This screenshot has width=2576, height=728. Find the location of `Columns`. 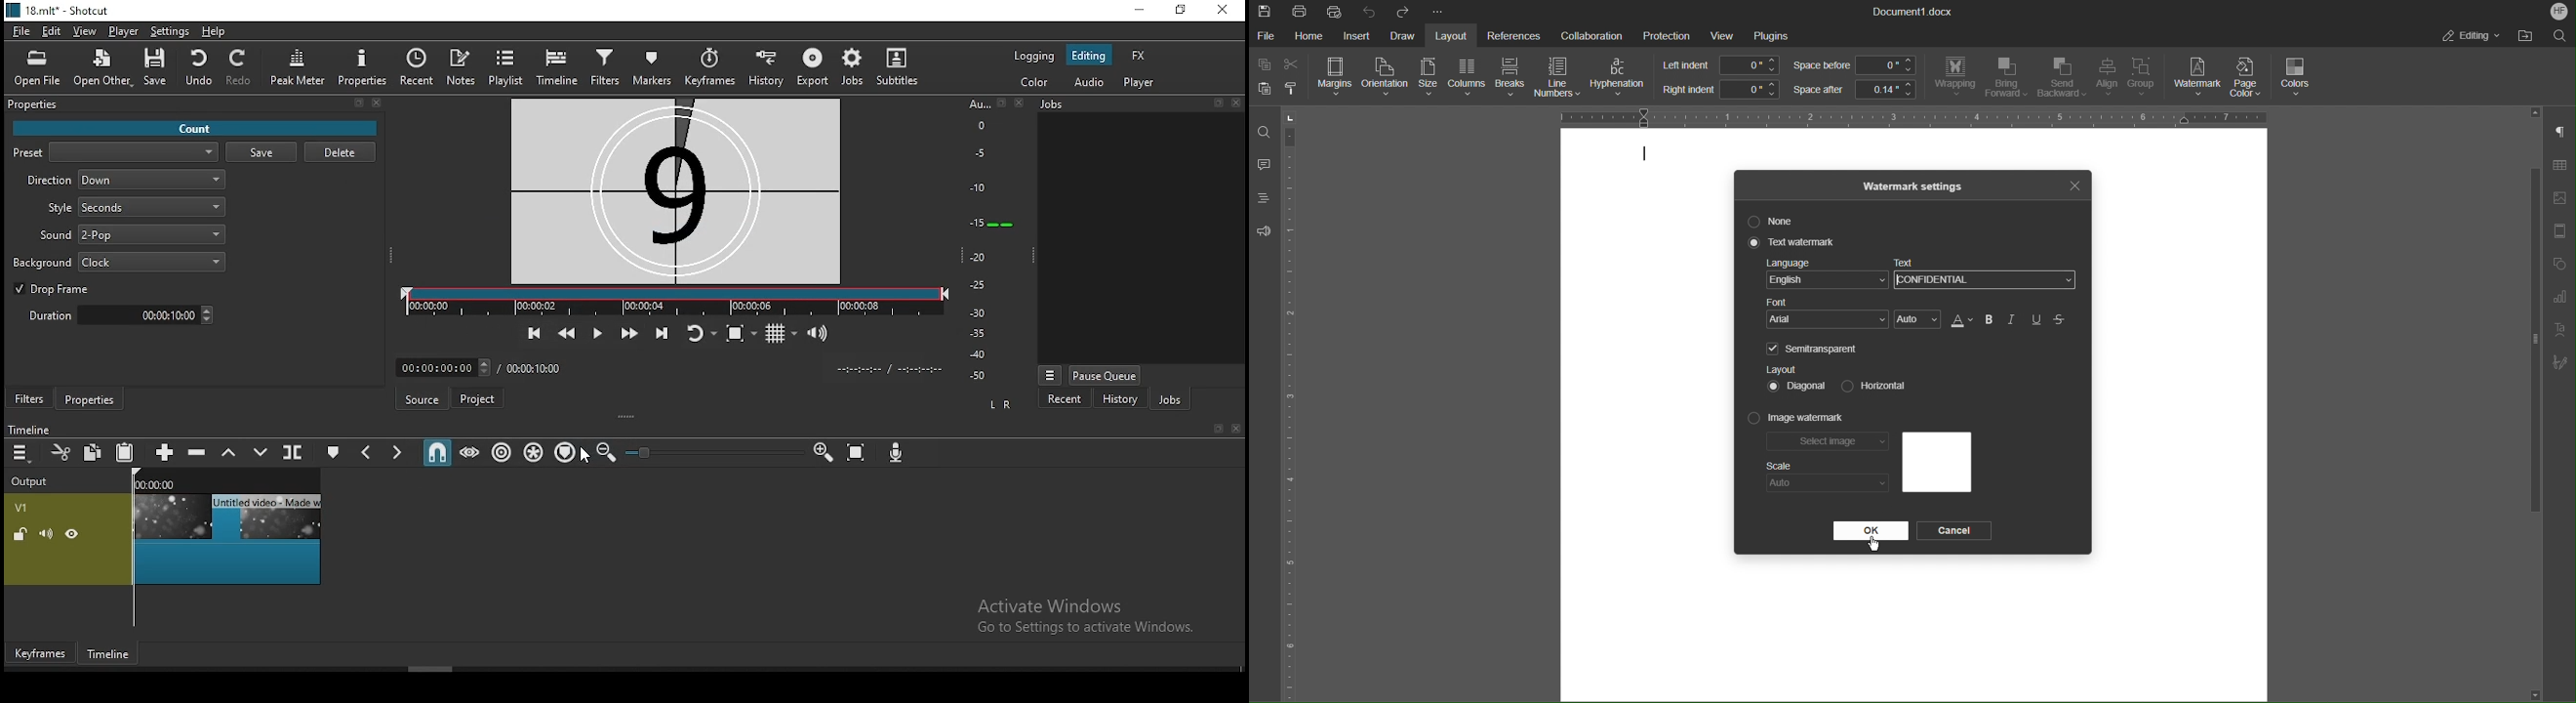

Columns is located at coordinates (1465, 78).